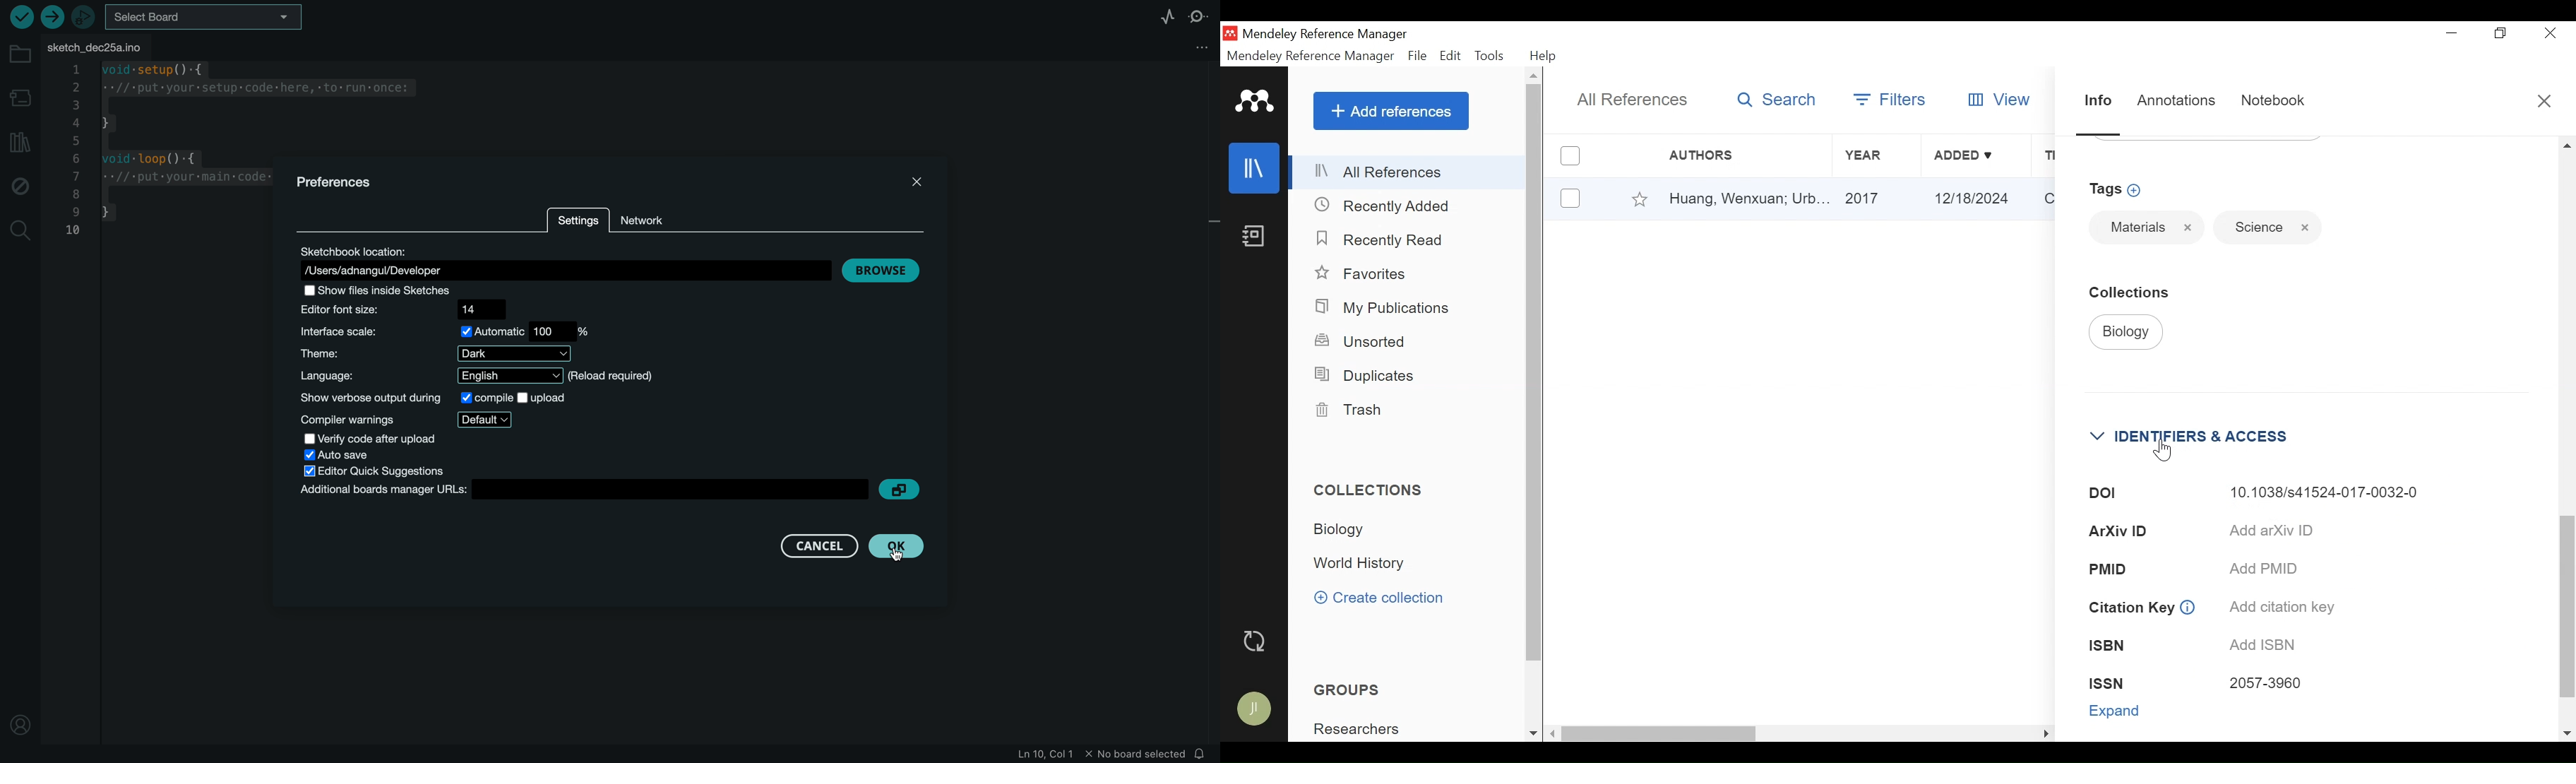 This screenshot has height=784, width=2576. Describe the element at coordinates (2044, 735) in the screenshot. I see `Scroll Rigt` at that location.